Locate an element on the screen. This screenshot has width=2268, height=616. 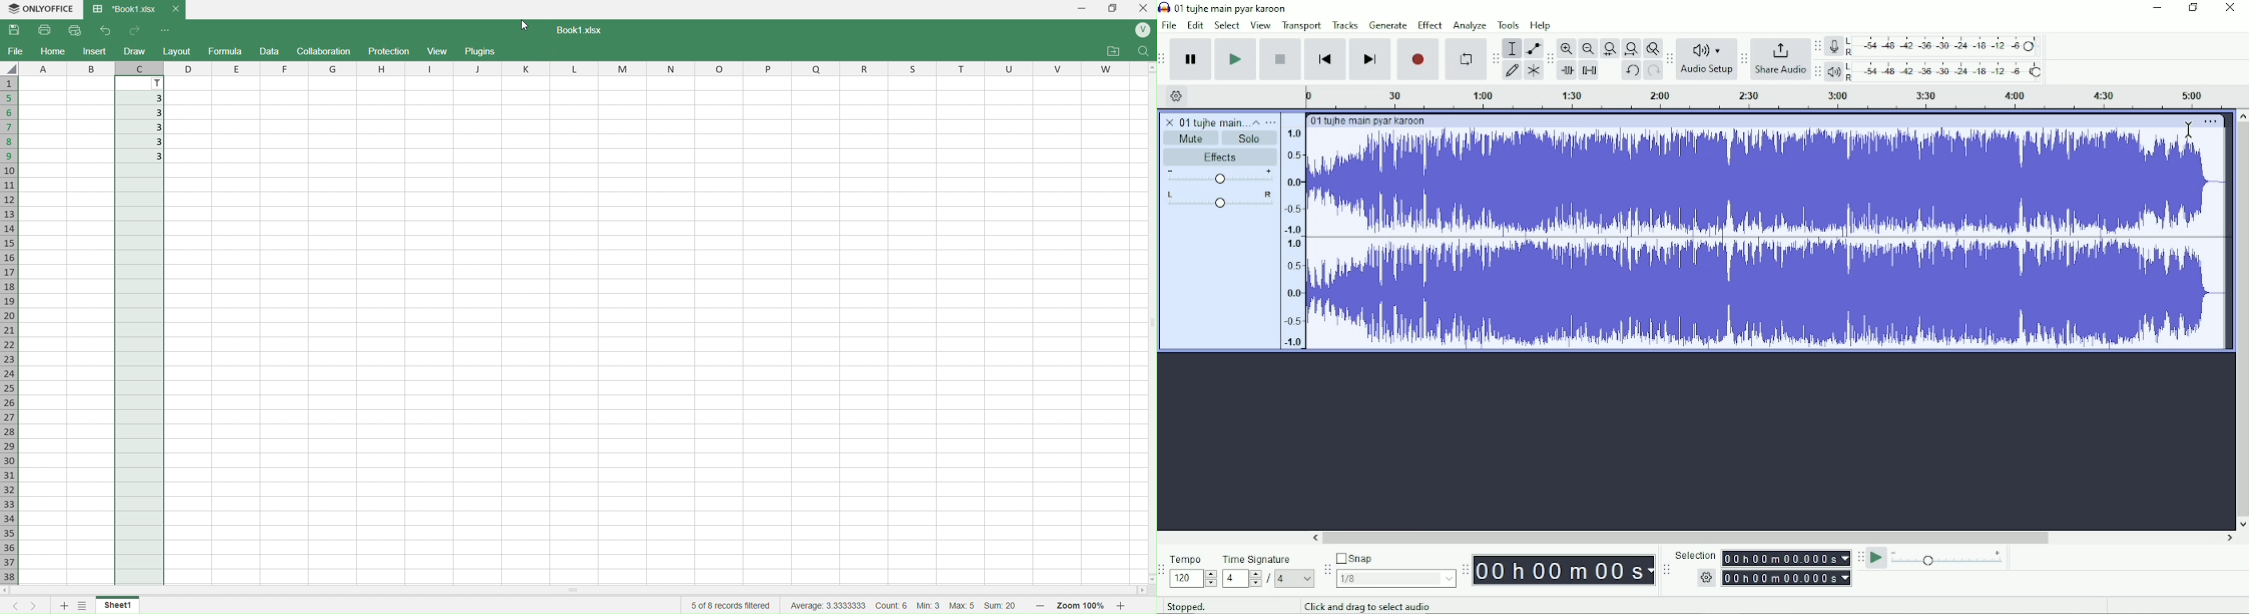
Draw tool is located at coordinates (1511, 70).